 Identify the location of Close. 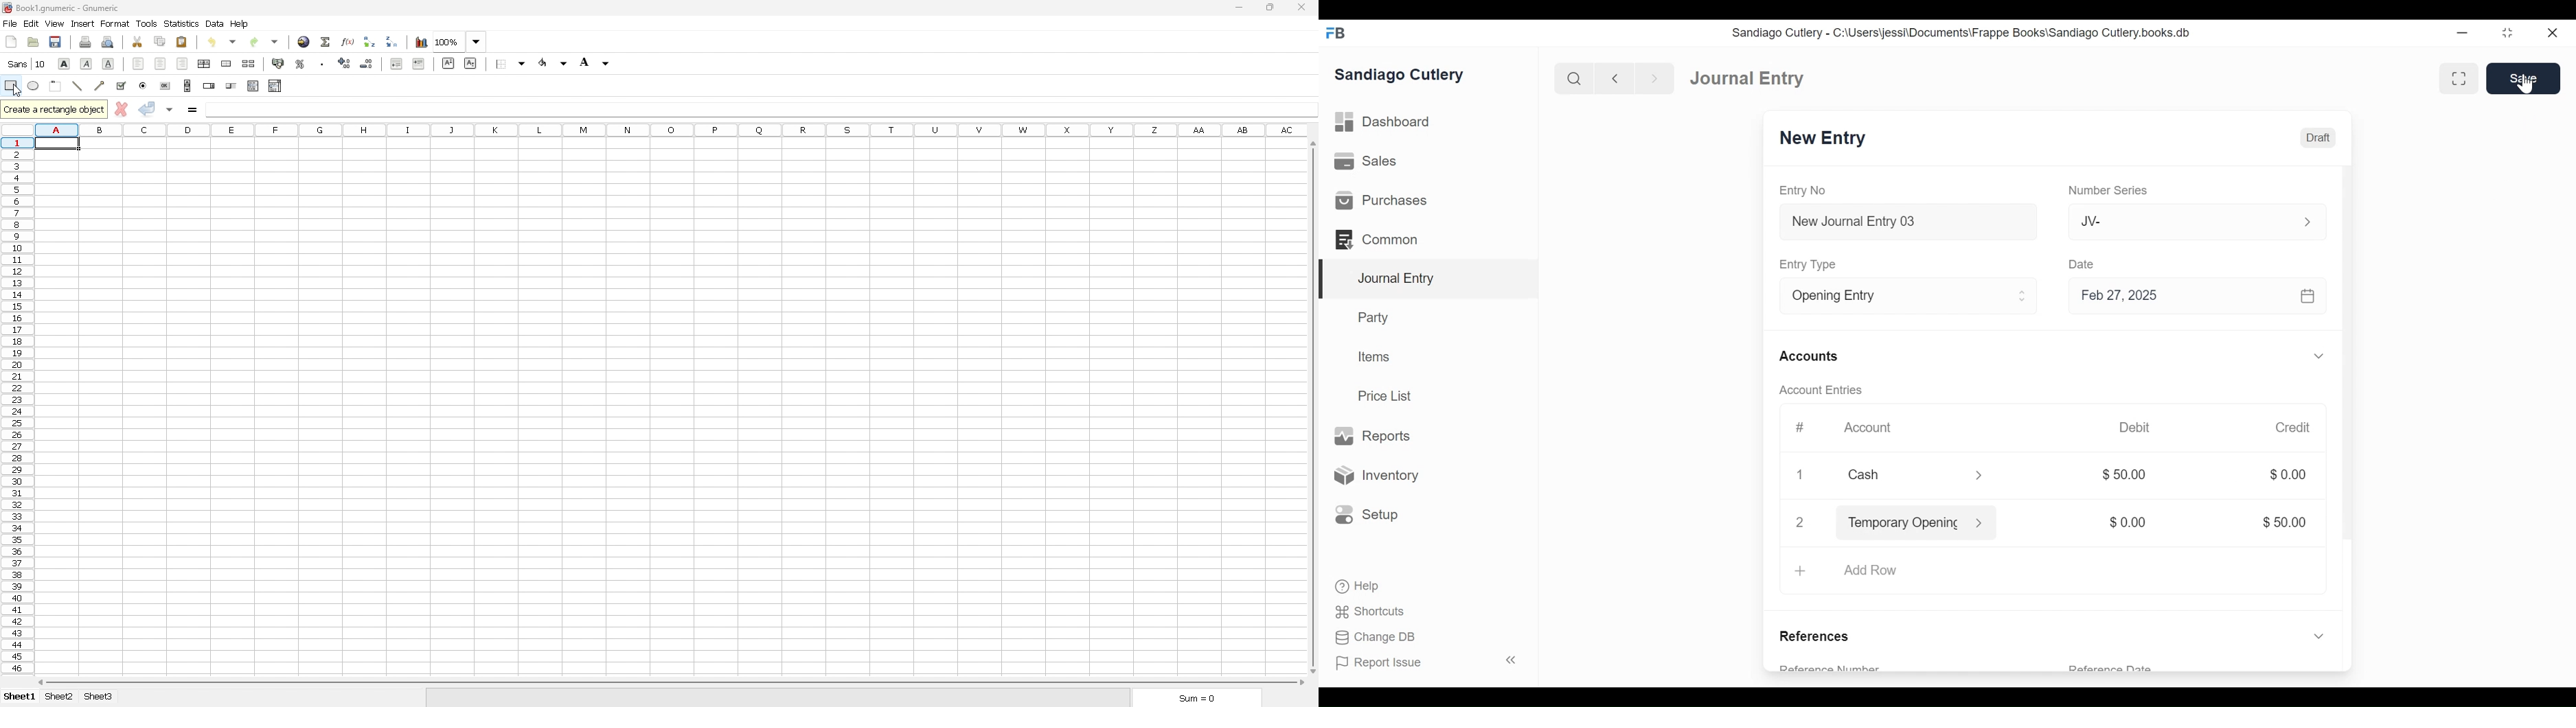
(1800, 523).